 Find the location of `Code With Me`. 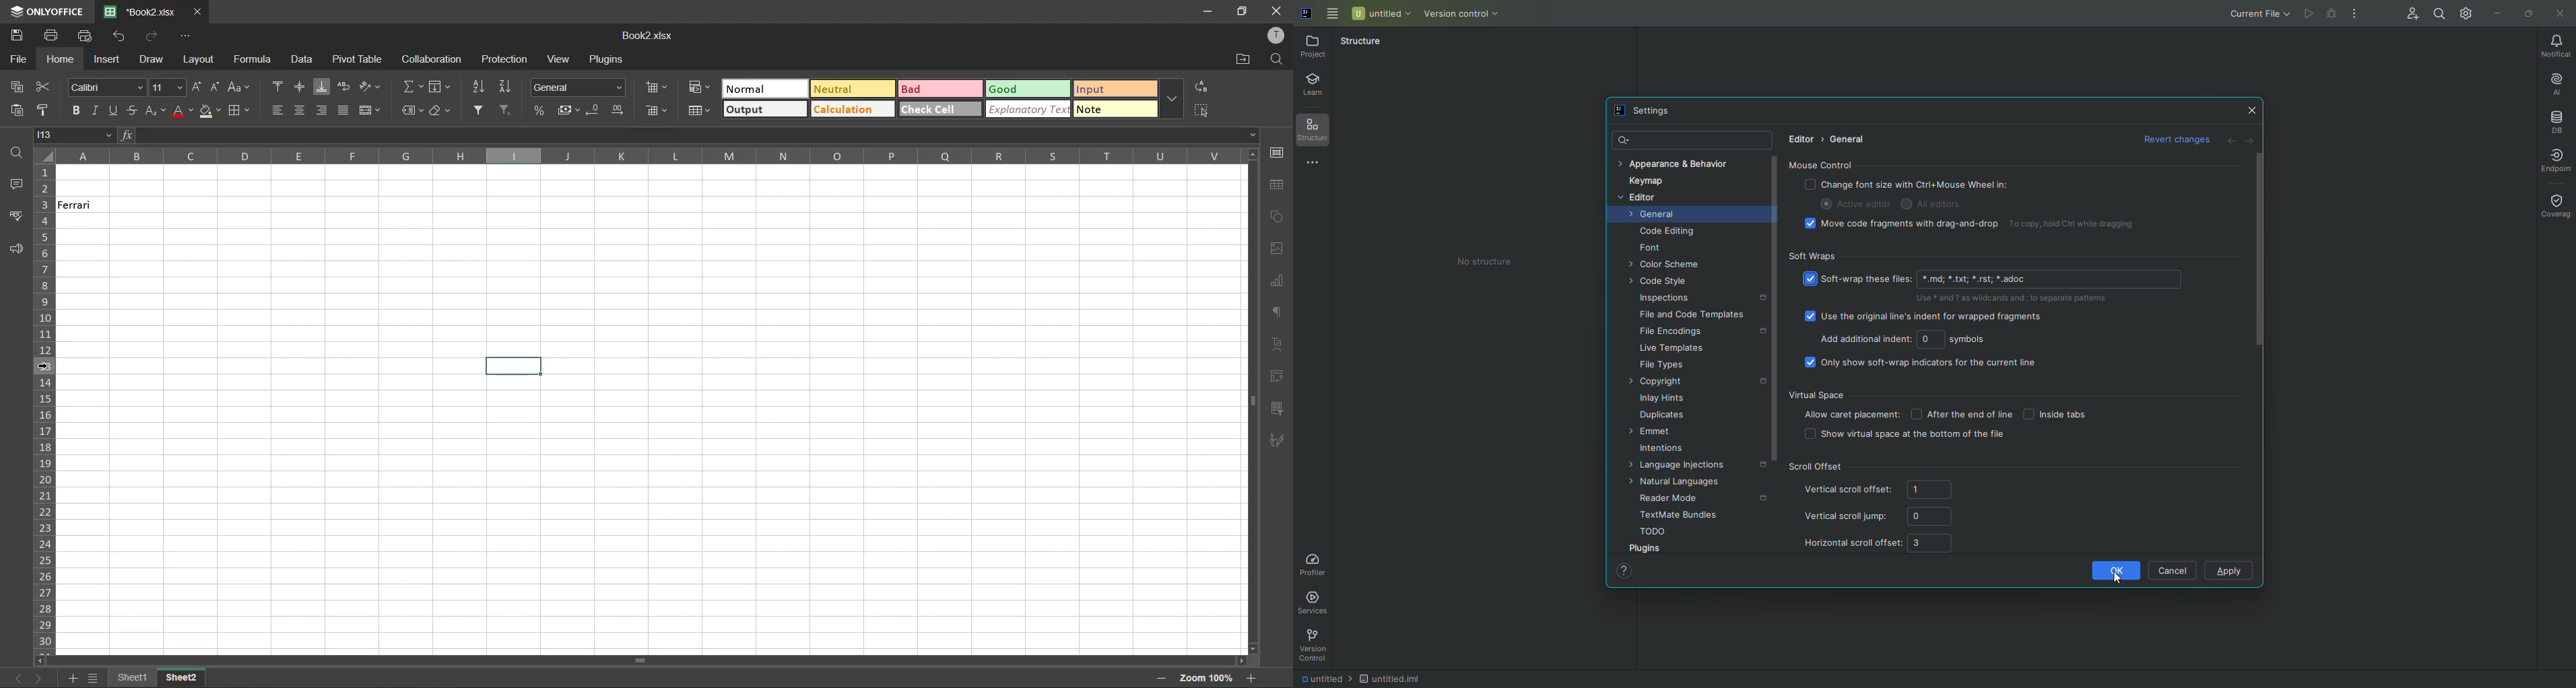

Code With Me is located at coordinates (2410, 14).